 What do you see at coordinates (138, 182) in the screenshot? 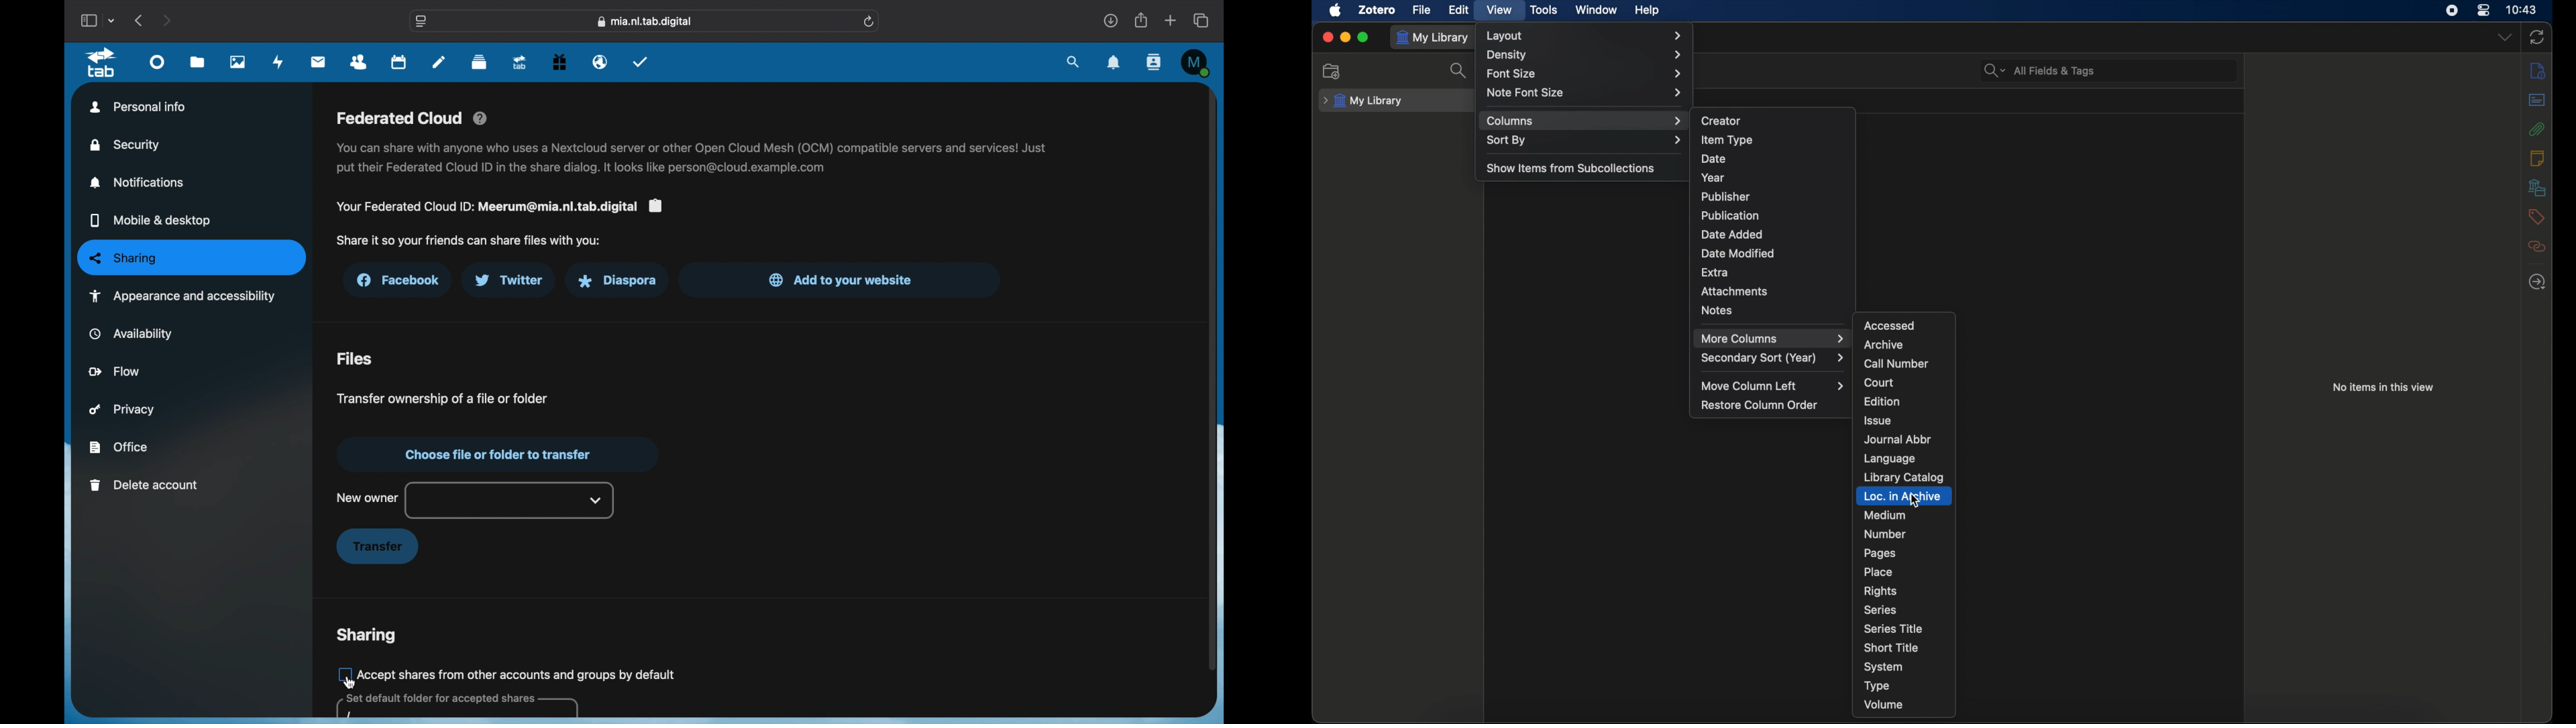
I see `notifications` at bounding box center [138, 182].